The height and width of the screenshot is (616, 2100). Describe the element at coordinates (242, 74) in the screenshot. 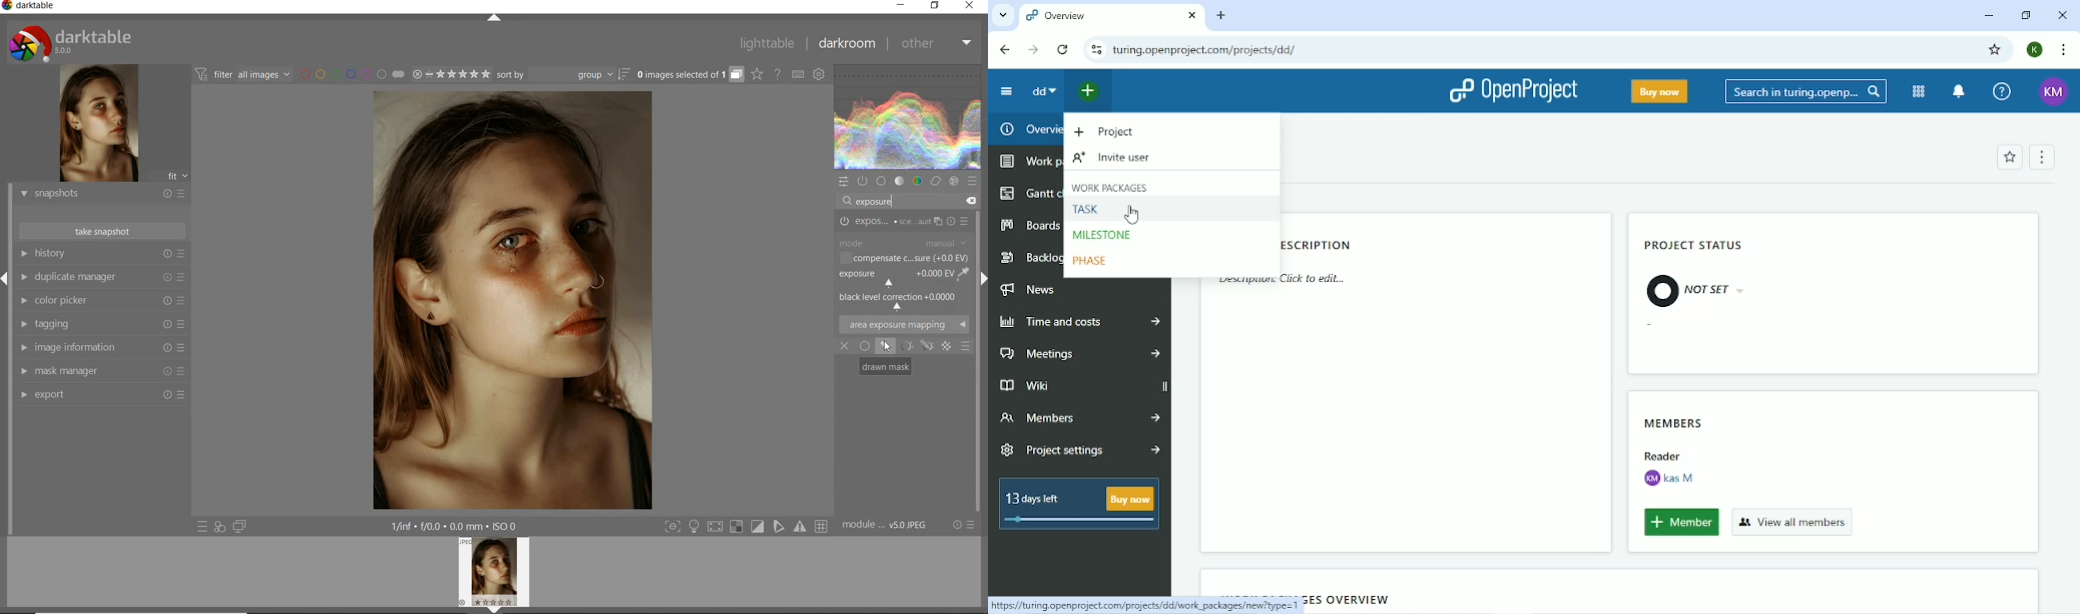

I see `filter images based on their modules` at that location.